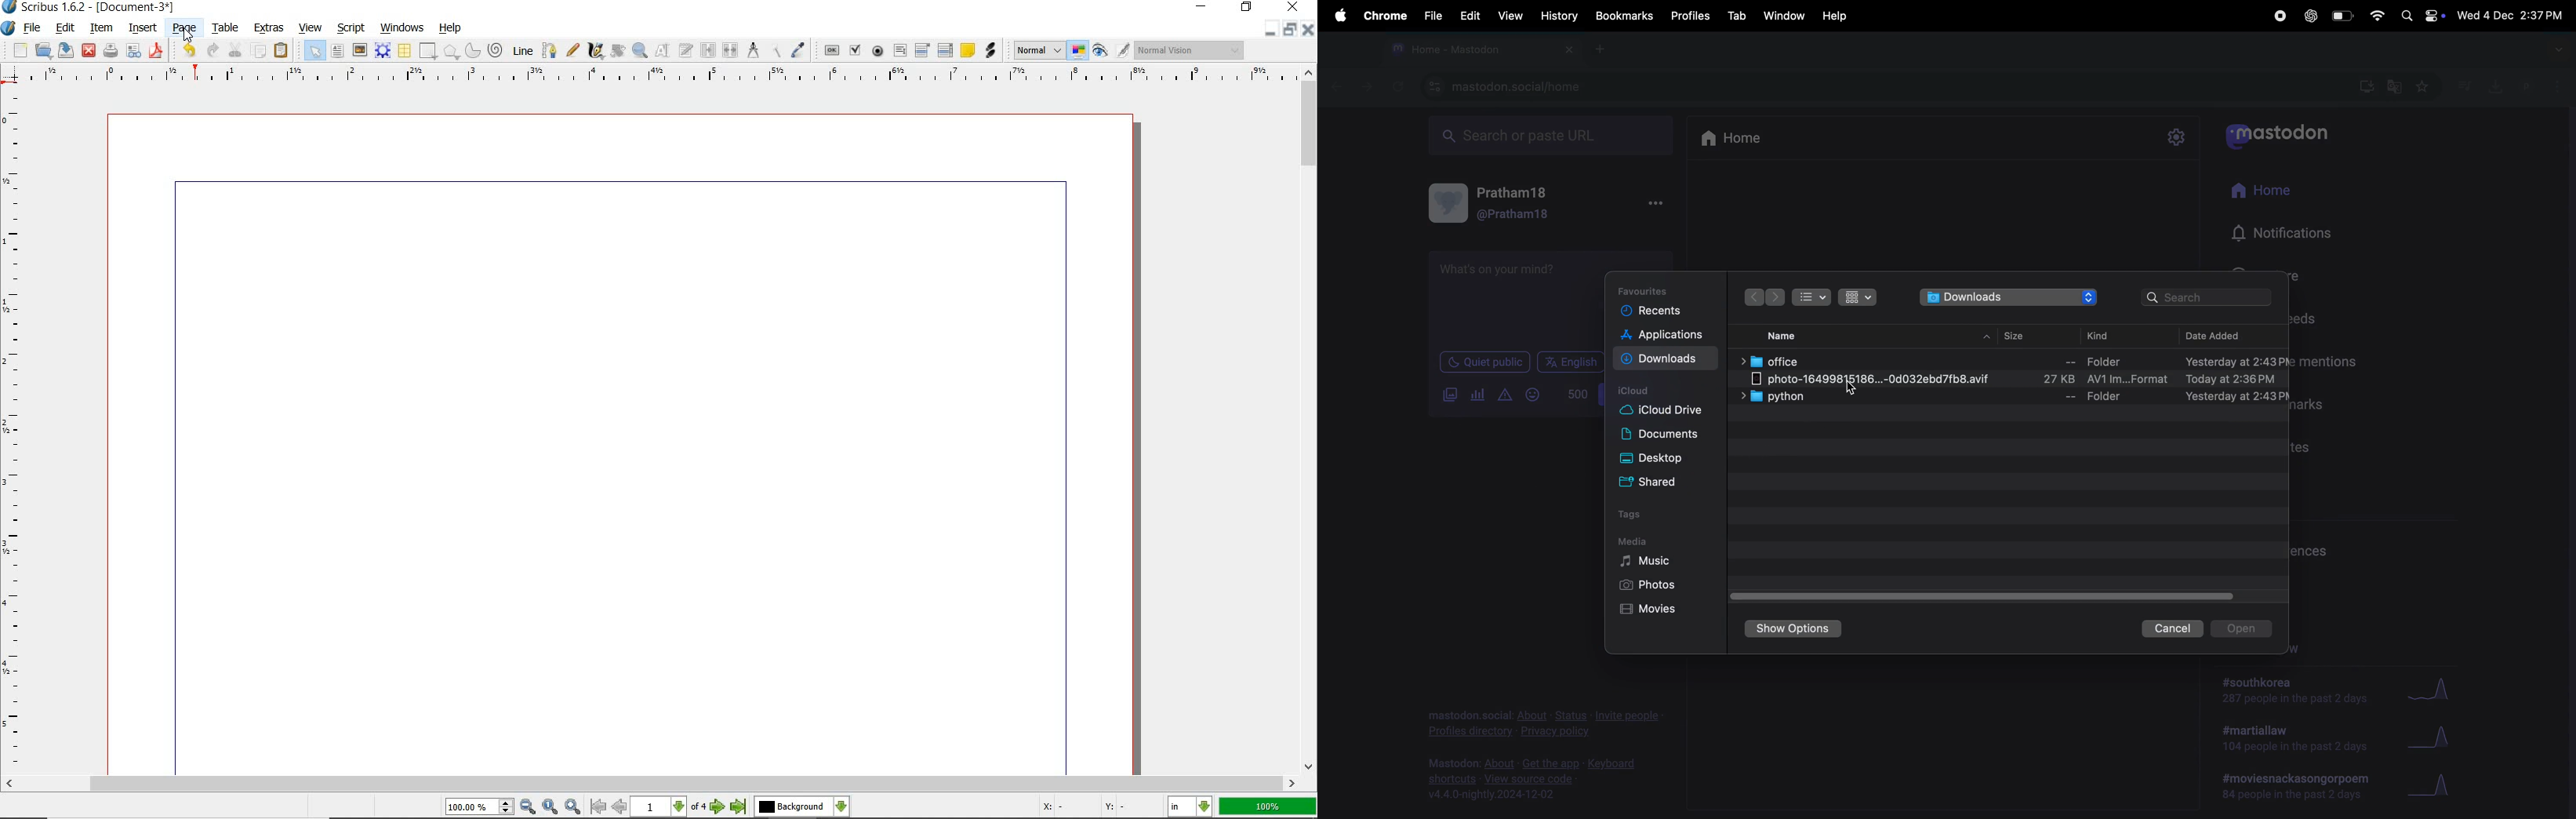  I want to click on image frame, so click(358, 49).